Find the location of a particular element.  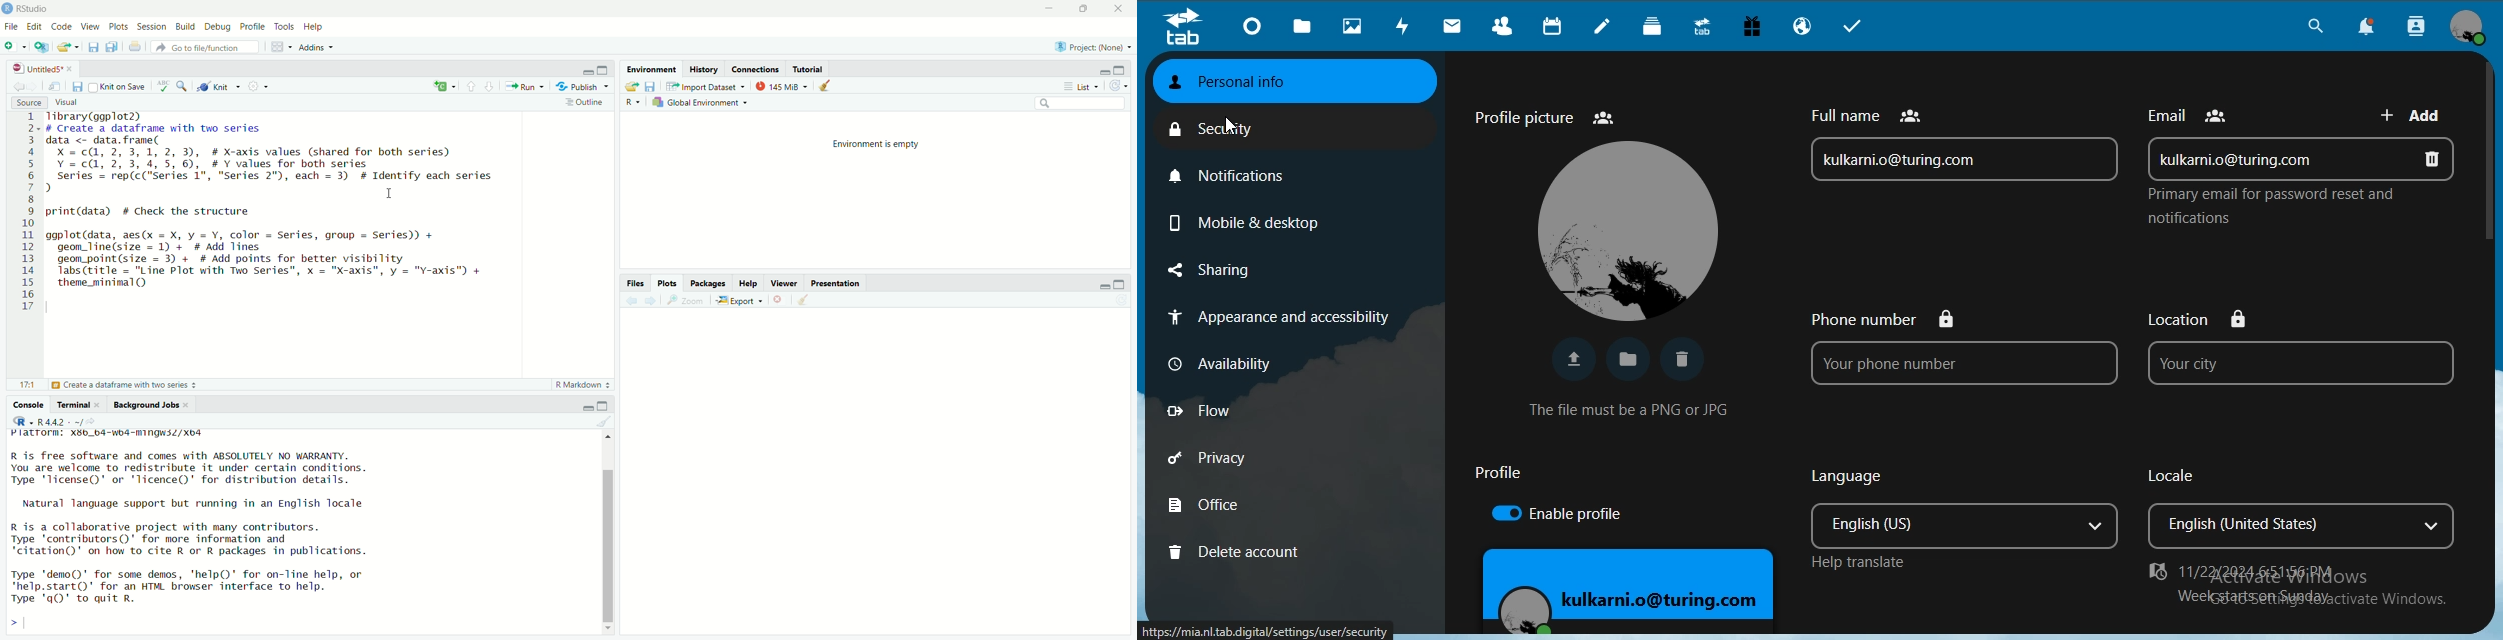

Run the current line or selection is located at coordinates (524, 86).